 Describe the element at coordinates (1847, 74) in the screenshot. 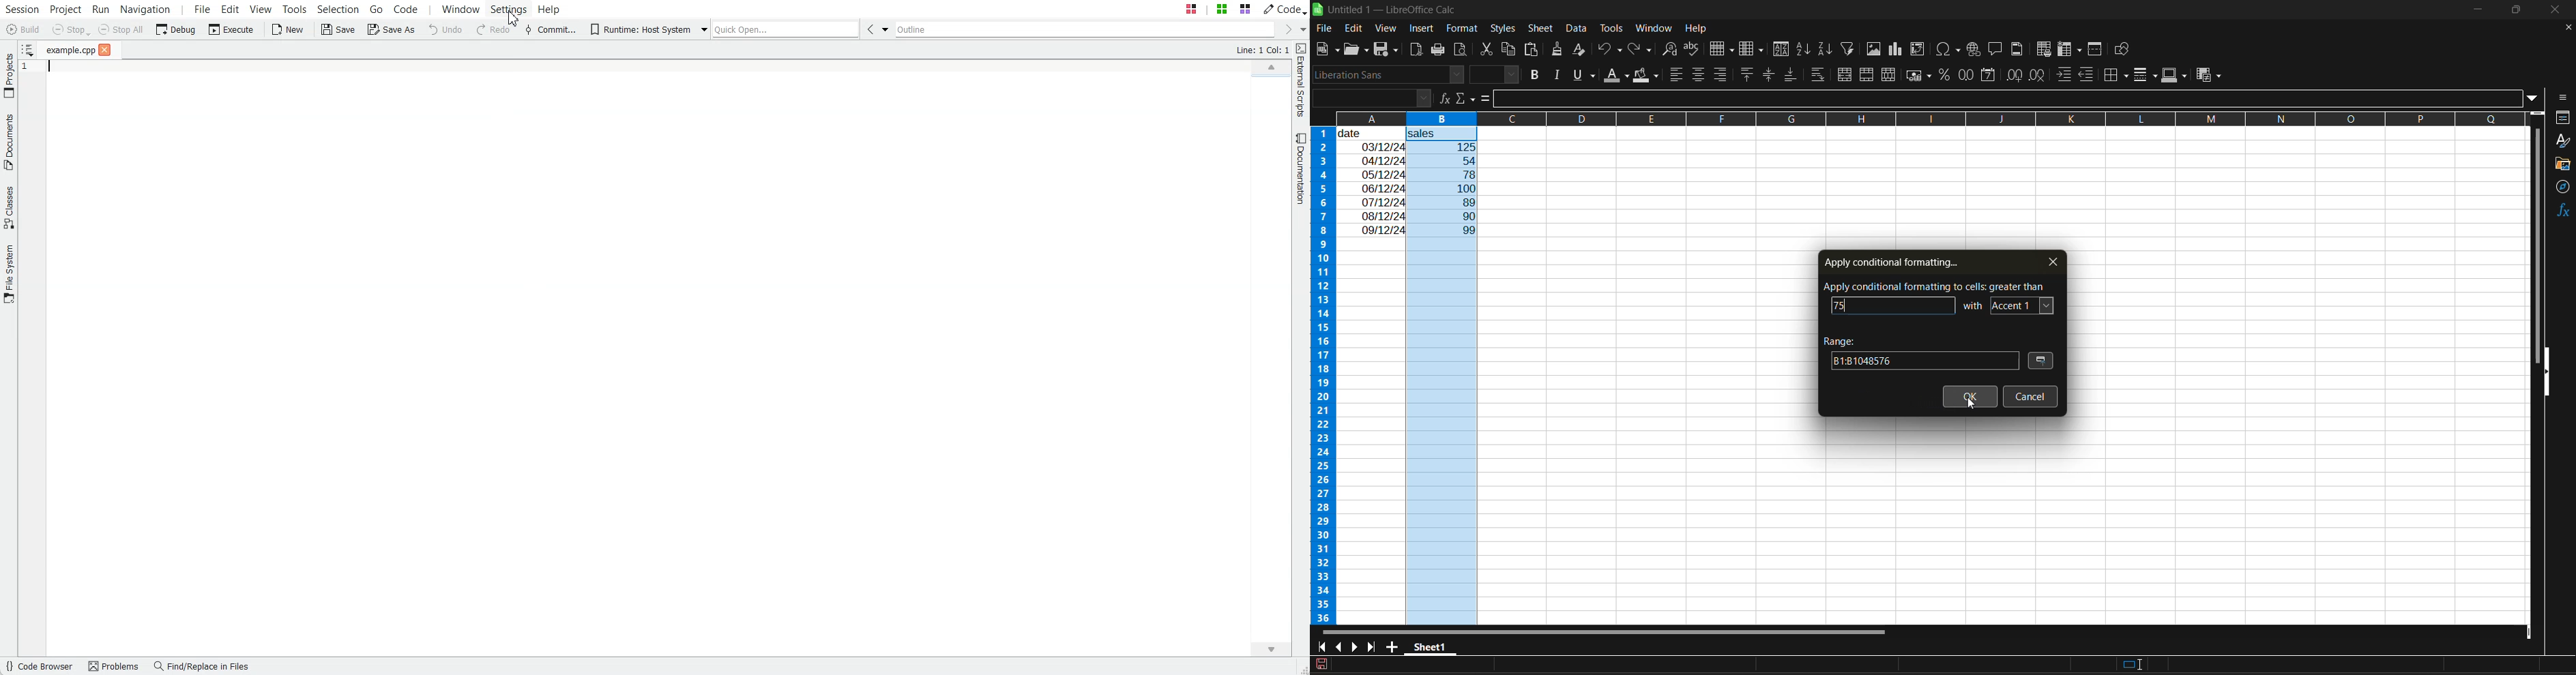

I see `merge and center` at that location.